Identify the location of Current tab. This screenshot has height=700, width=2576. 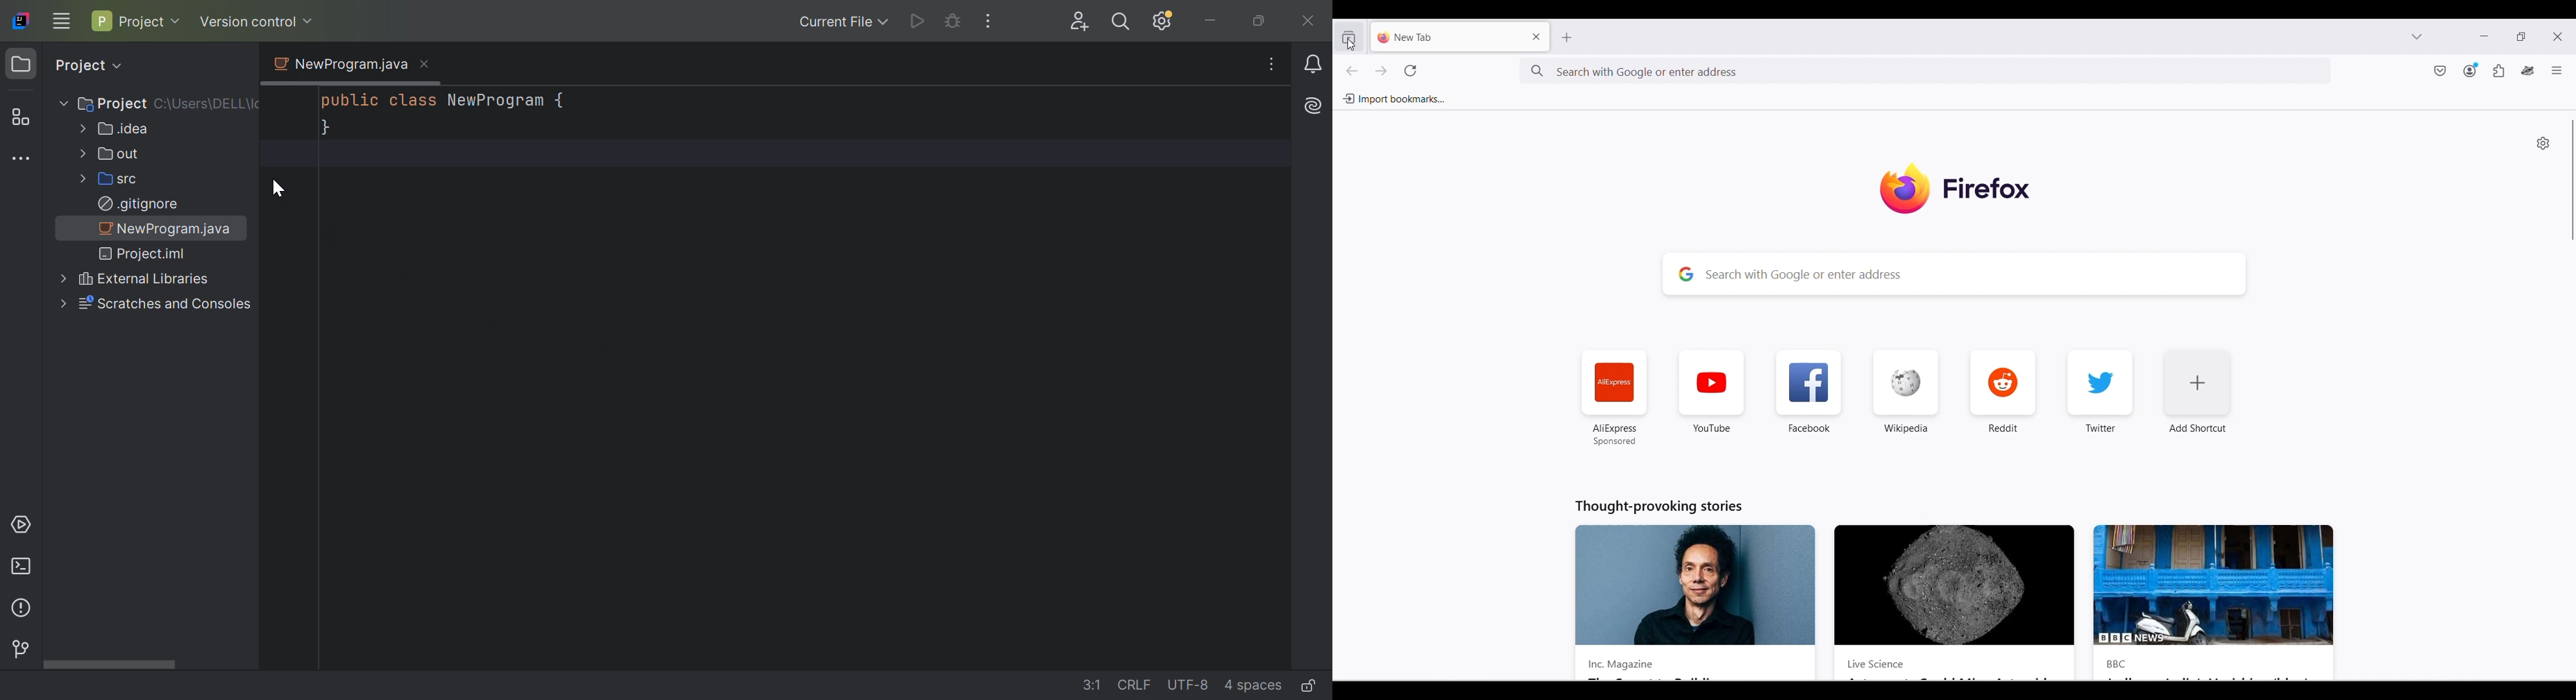
(1446, 36).